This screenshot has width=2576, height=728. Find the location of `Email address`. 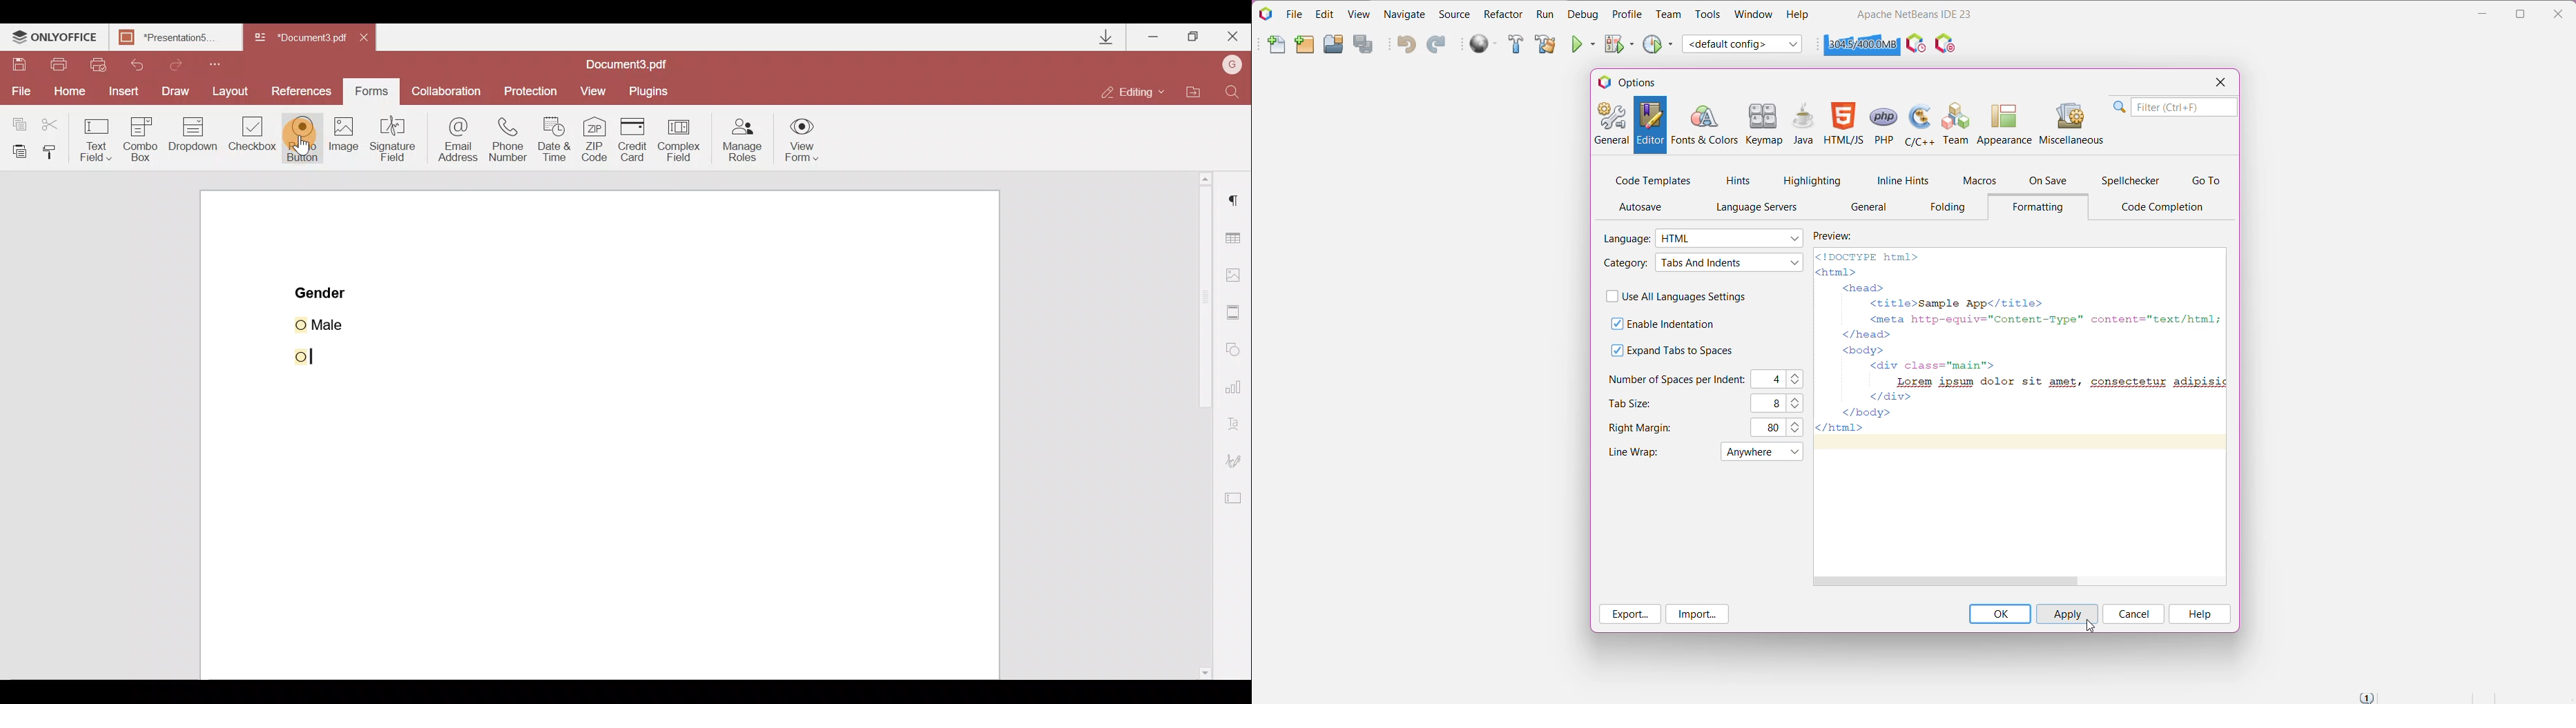

Email address is located at coordinates (456, 140).